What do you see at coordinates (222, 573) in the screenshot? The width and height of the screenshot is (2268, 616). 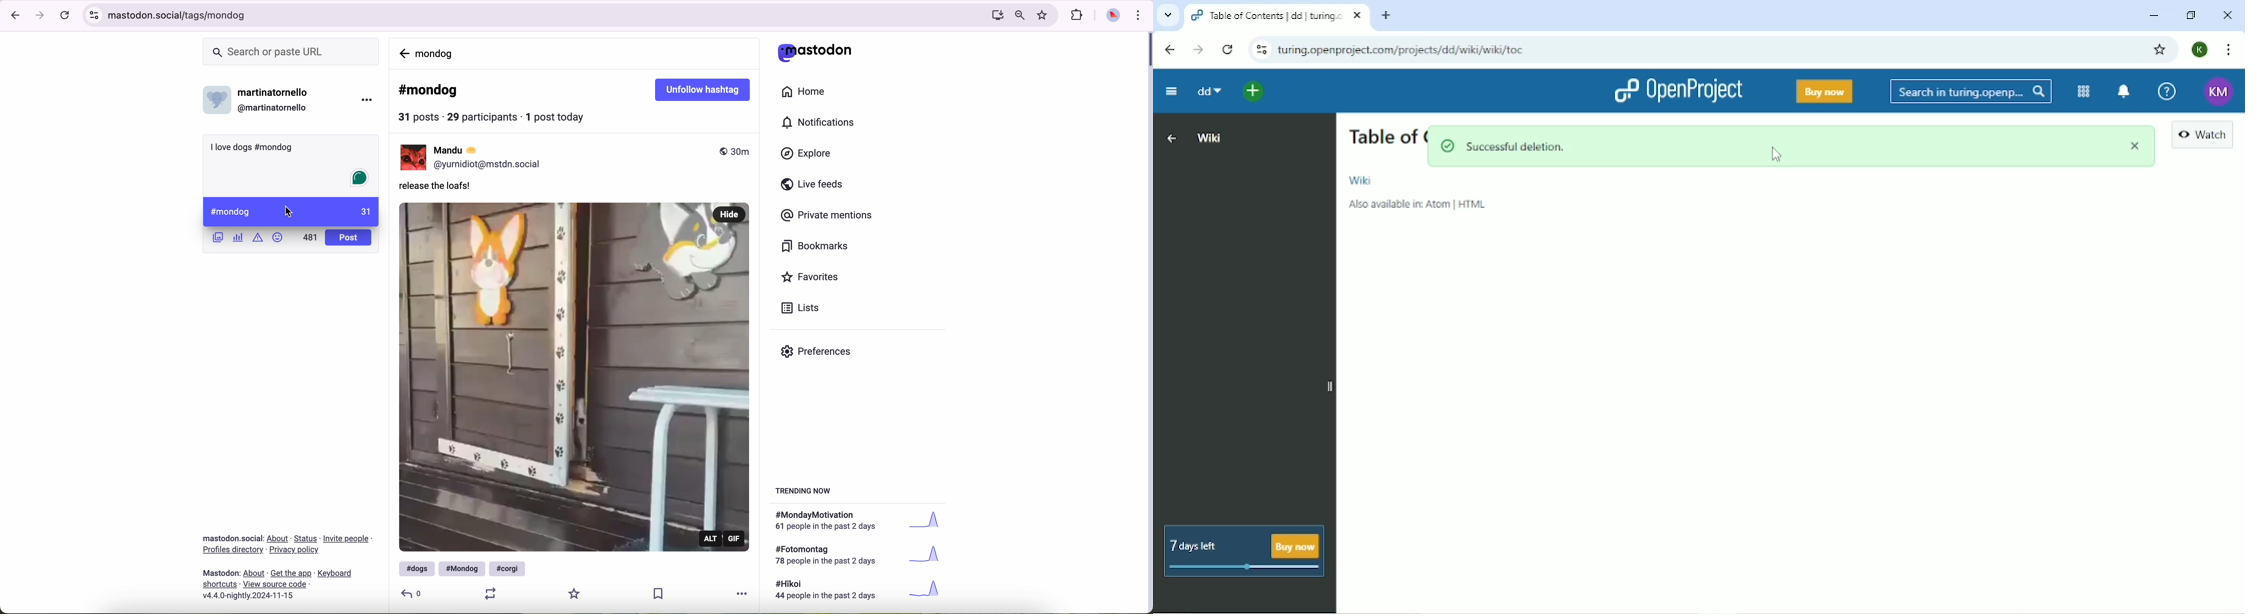 I see `mastodon` at bounding box center [222, 573].